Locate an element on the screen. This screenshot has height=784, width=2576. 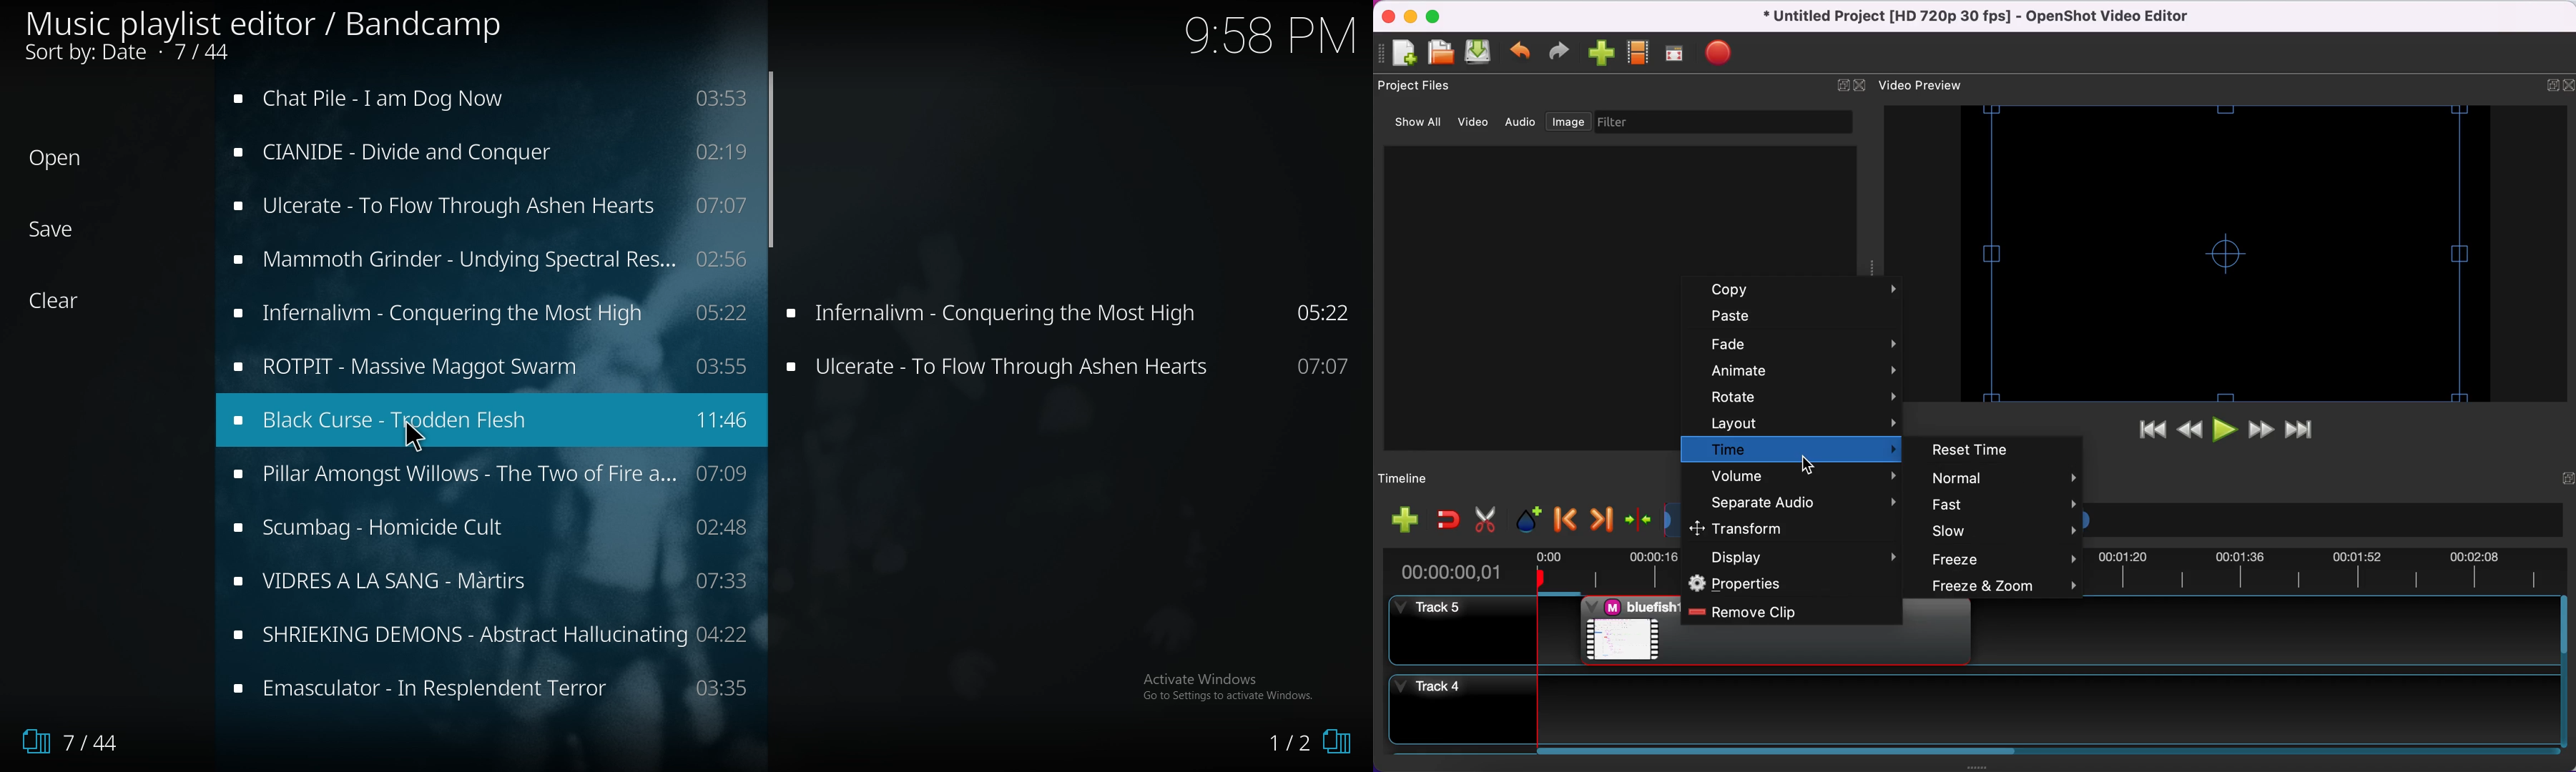
slow is located at coordinates (2005, 532).